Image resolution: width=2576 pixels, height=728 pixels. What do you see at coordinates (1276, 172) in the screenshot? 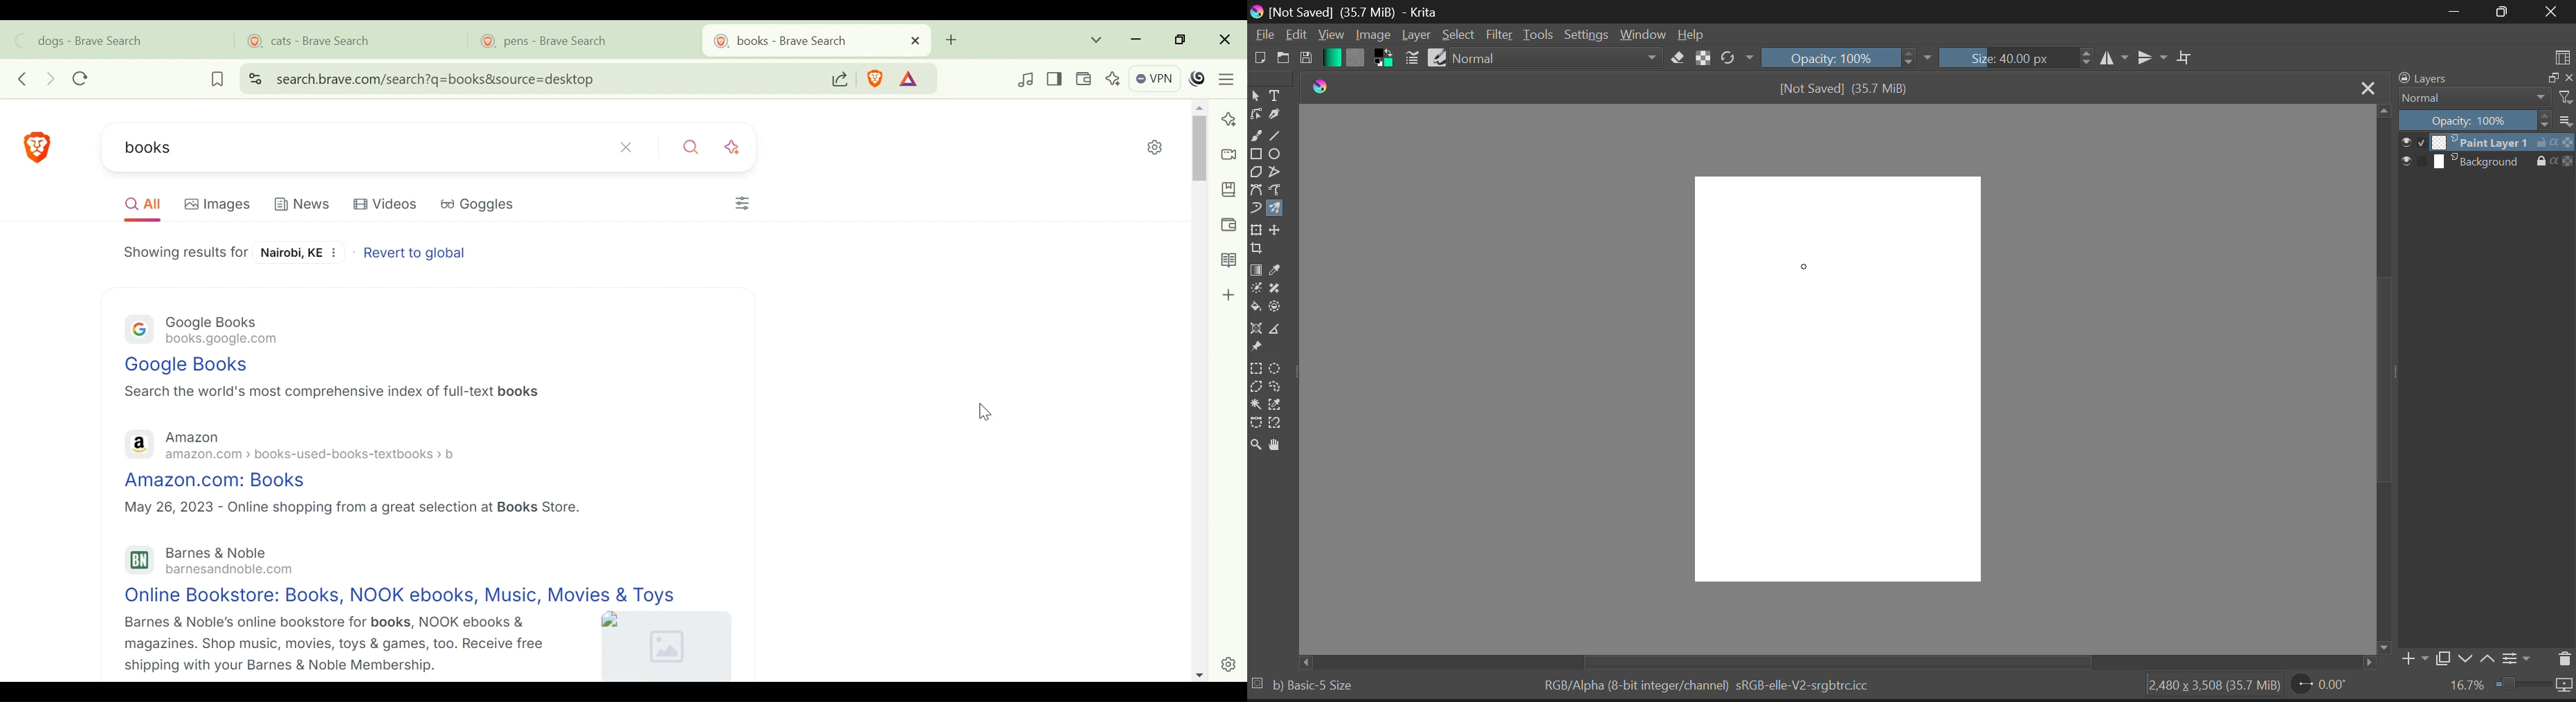
I see `Polylines` at bounding box center [1276, 172].